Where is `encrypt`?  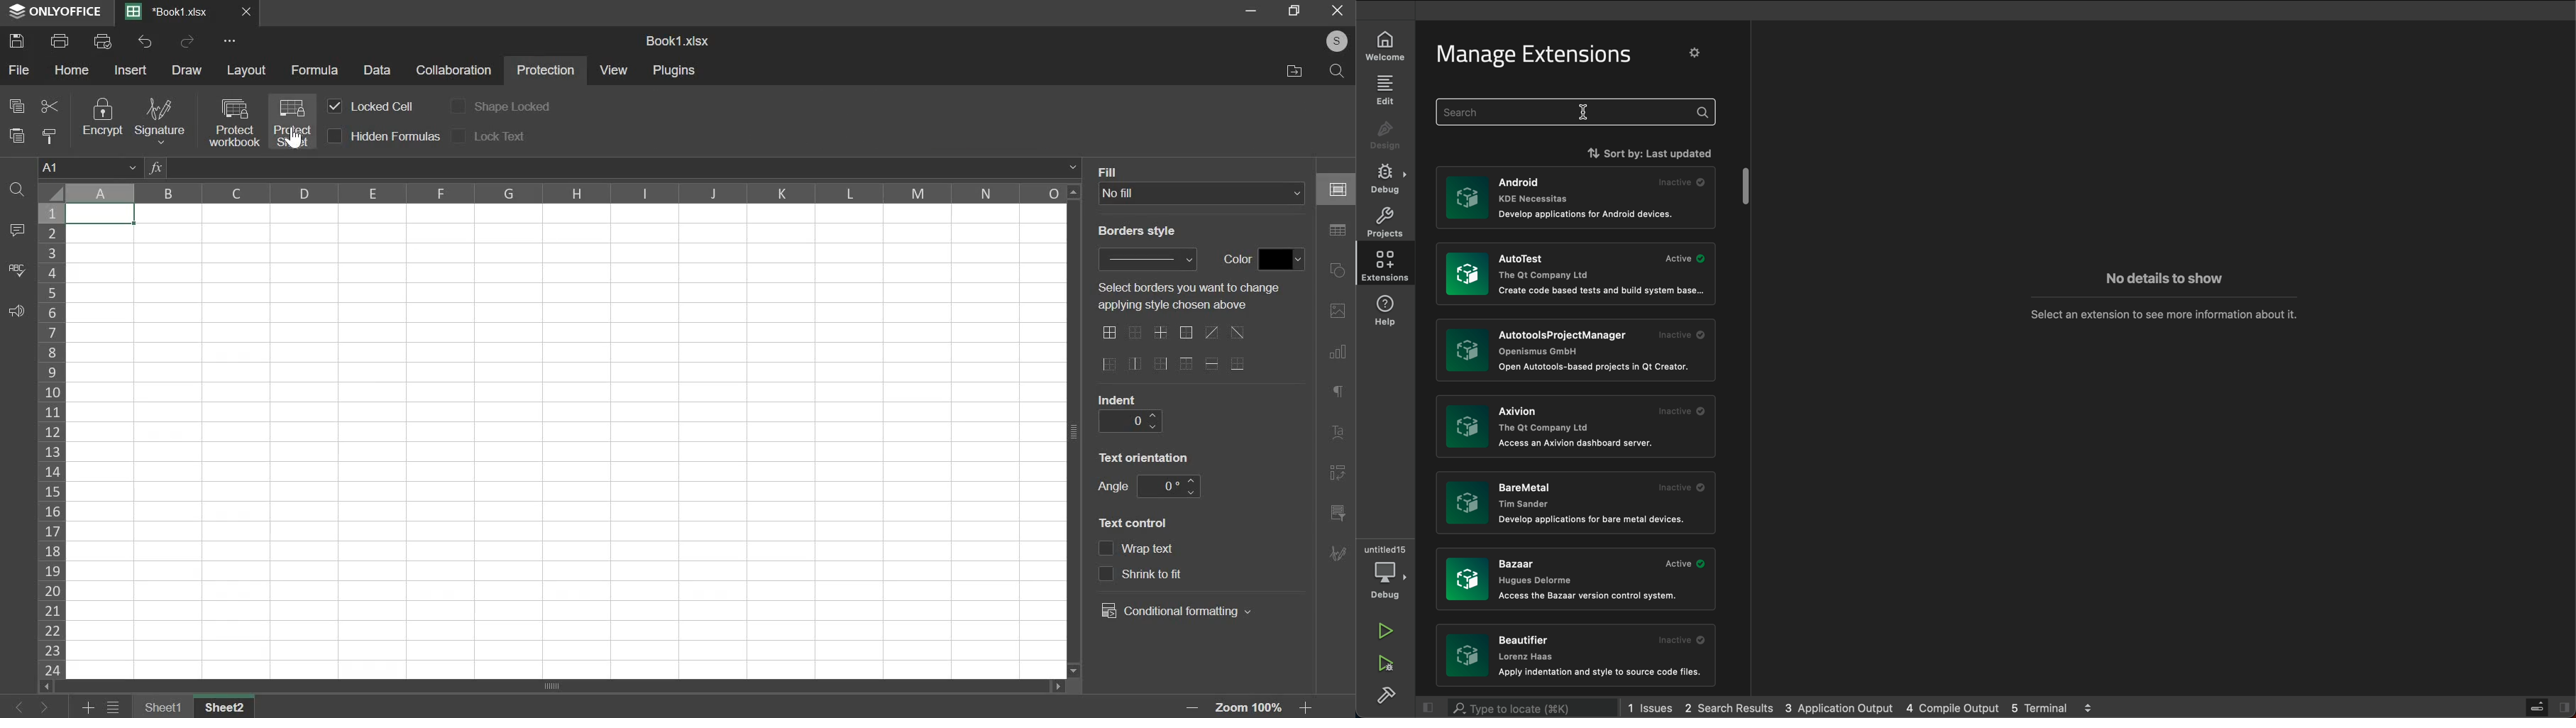 encrypt is located at coordinates (101, 118).